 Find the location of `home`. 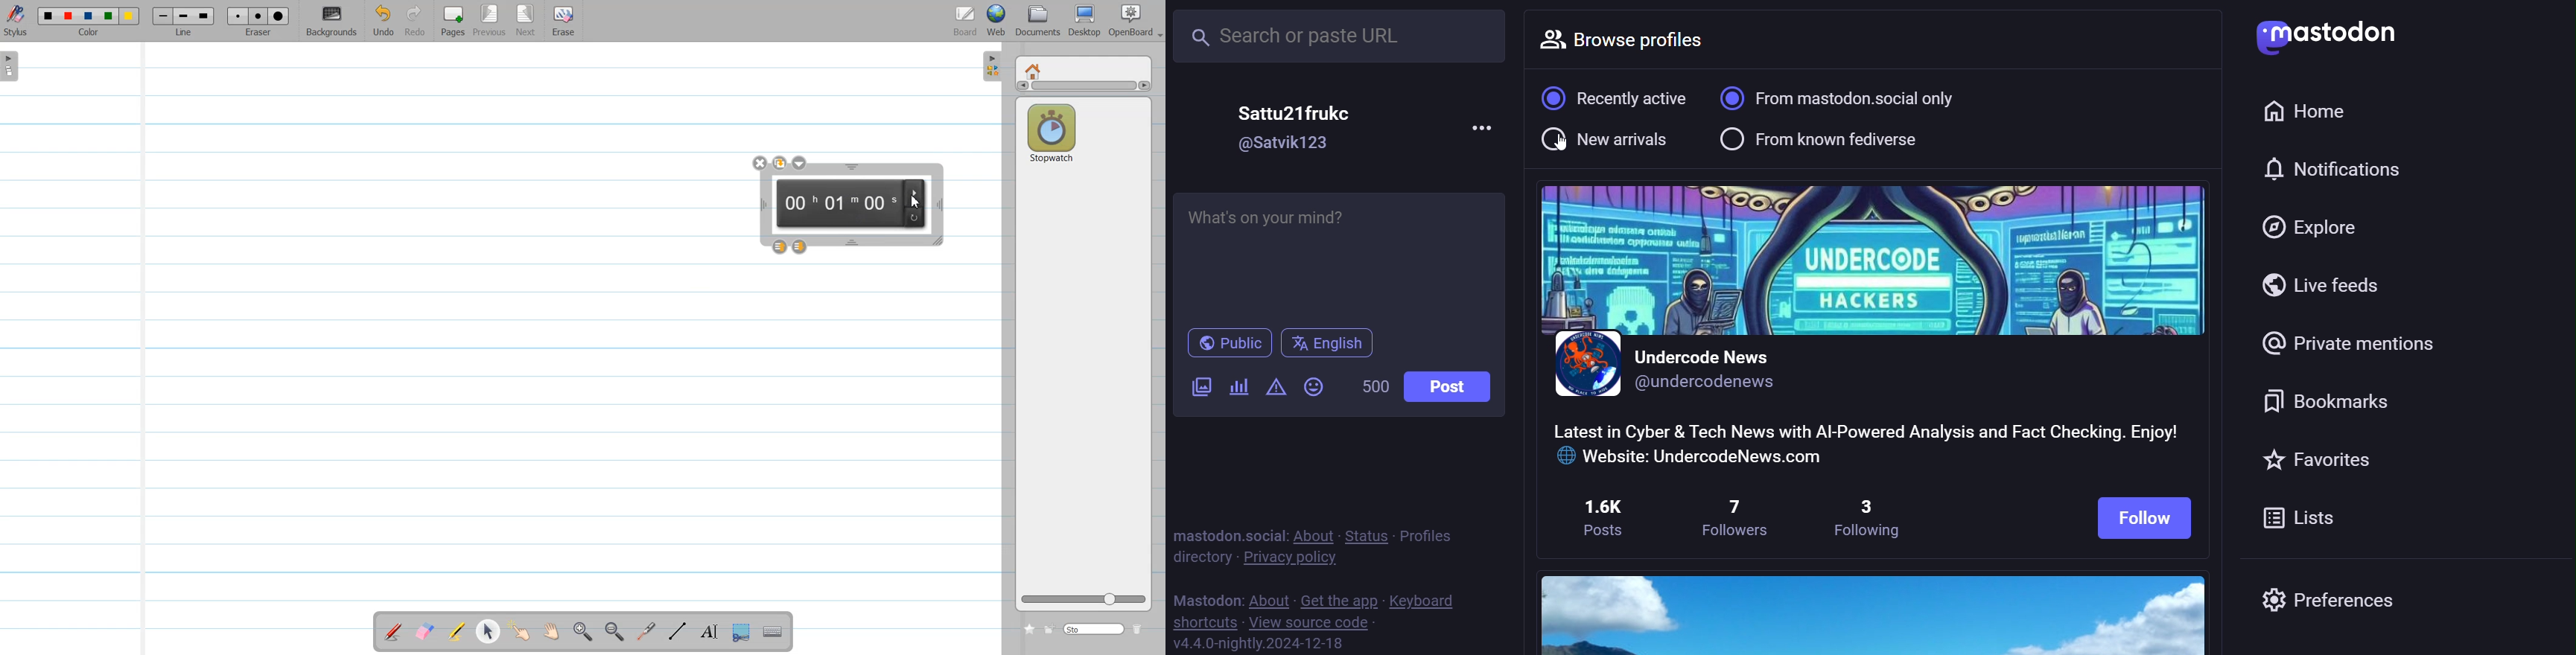

home is located at coordinates (2312, 108).